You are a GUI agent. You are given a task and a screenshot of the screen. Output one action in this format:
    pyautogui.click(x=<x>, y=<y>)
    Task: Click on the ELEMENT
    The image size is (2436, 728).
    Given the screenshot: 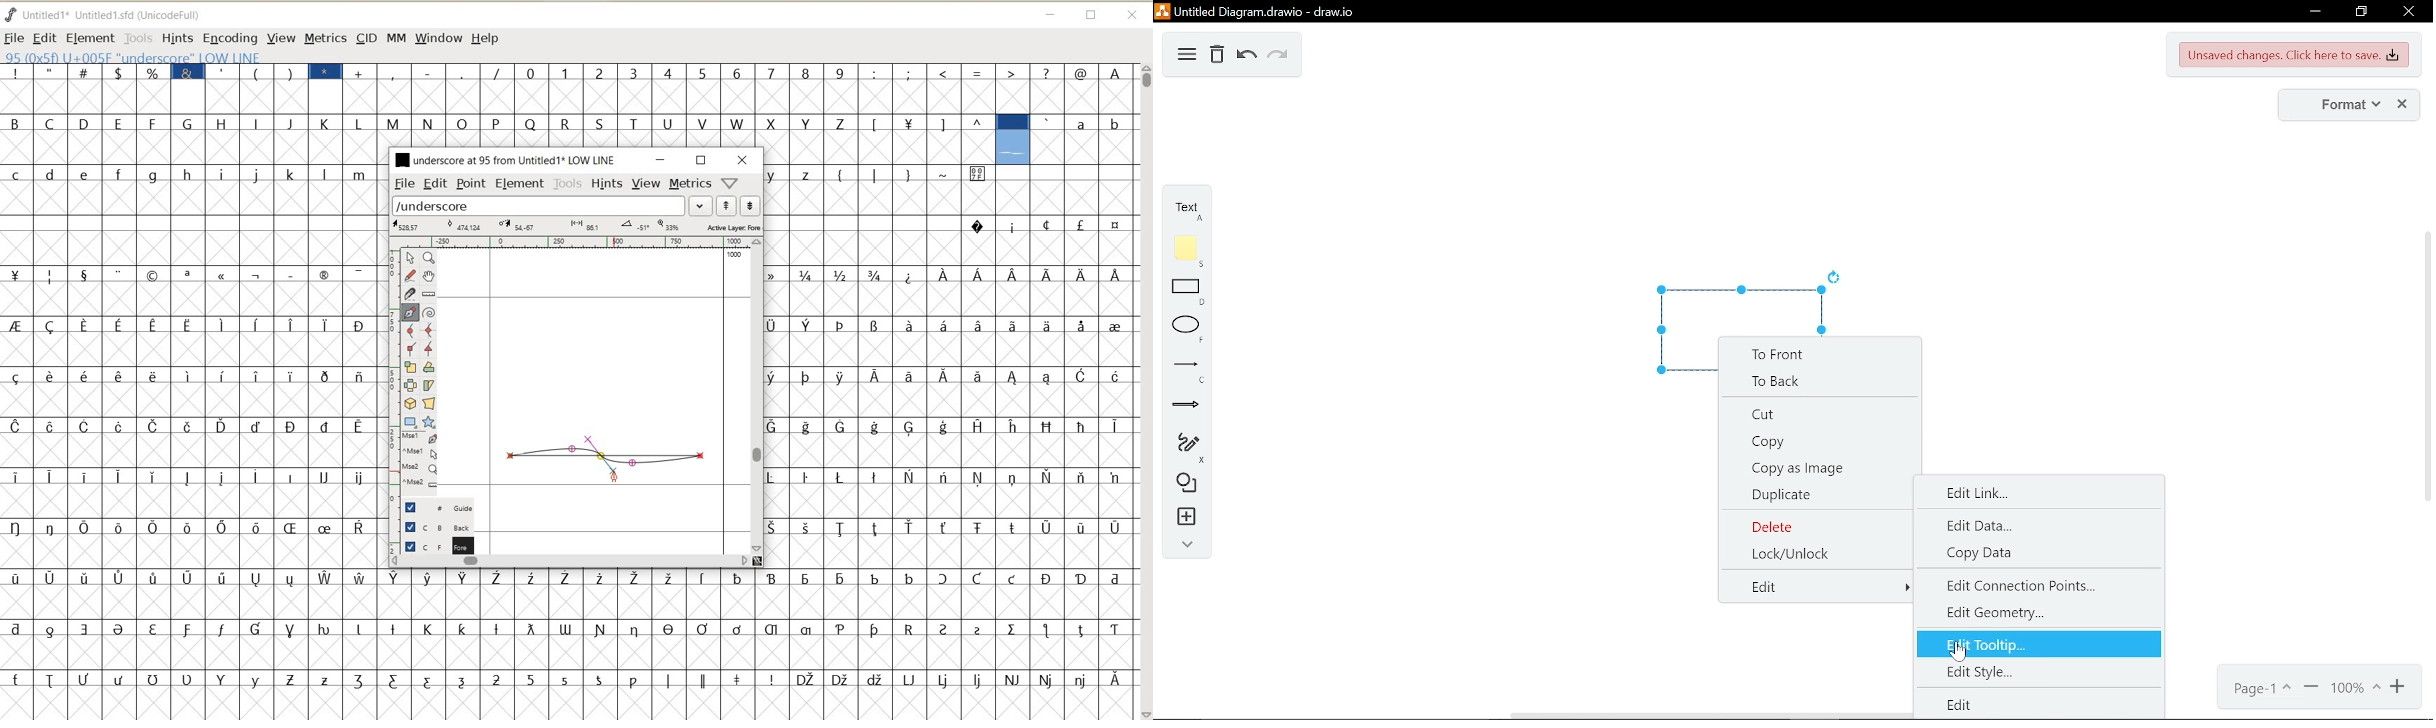 What is the action you would take?
    pyautogui.click(x=520, y=185)
    